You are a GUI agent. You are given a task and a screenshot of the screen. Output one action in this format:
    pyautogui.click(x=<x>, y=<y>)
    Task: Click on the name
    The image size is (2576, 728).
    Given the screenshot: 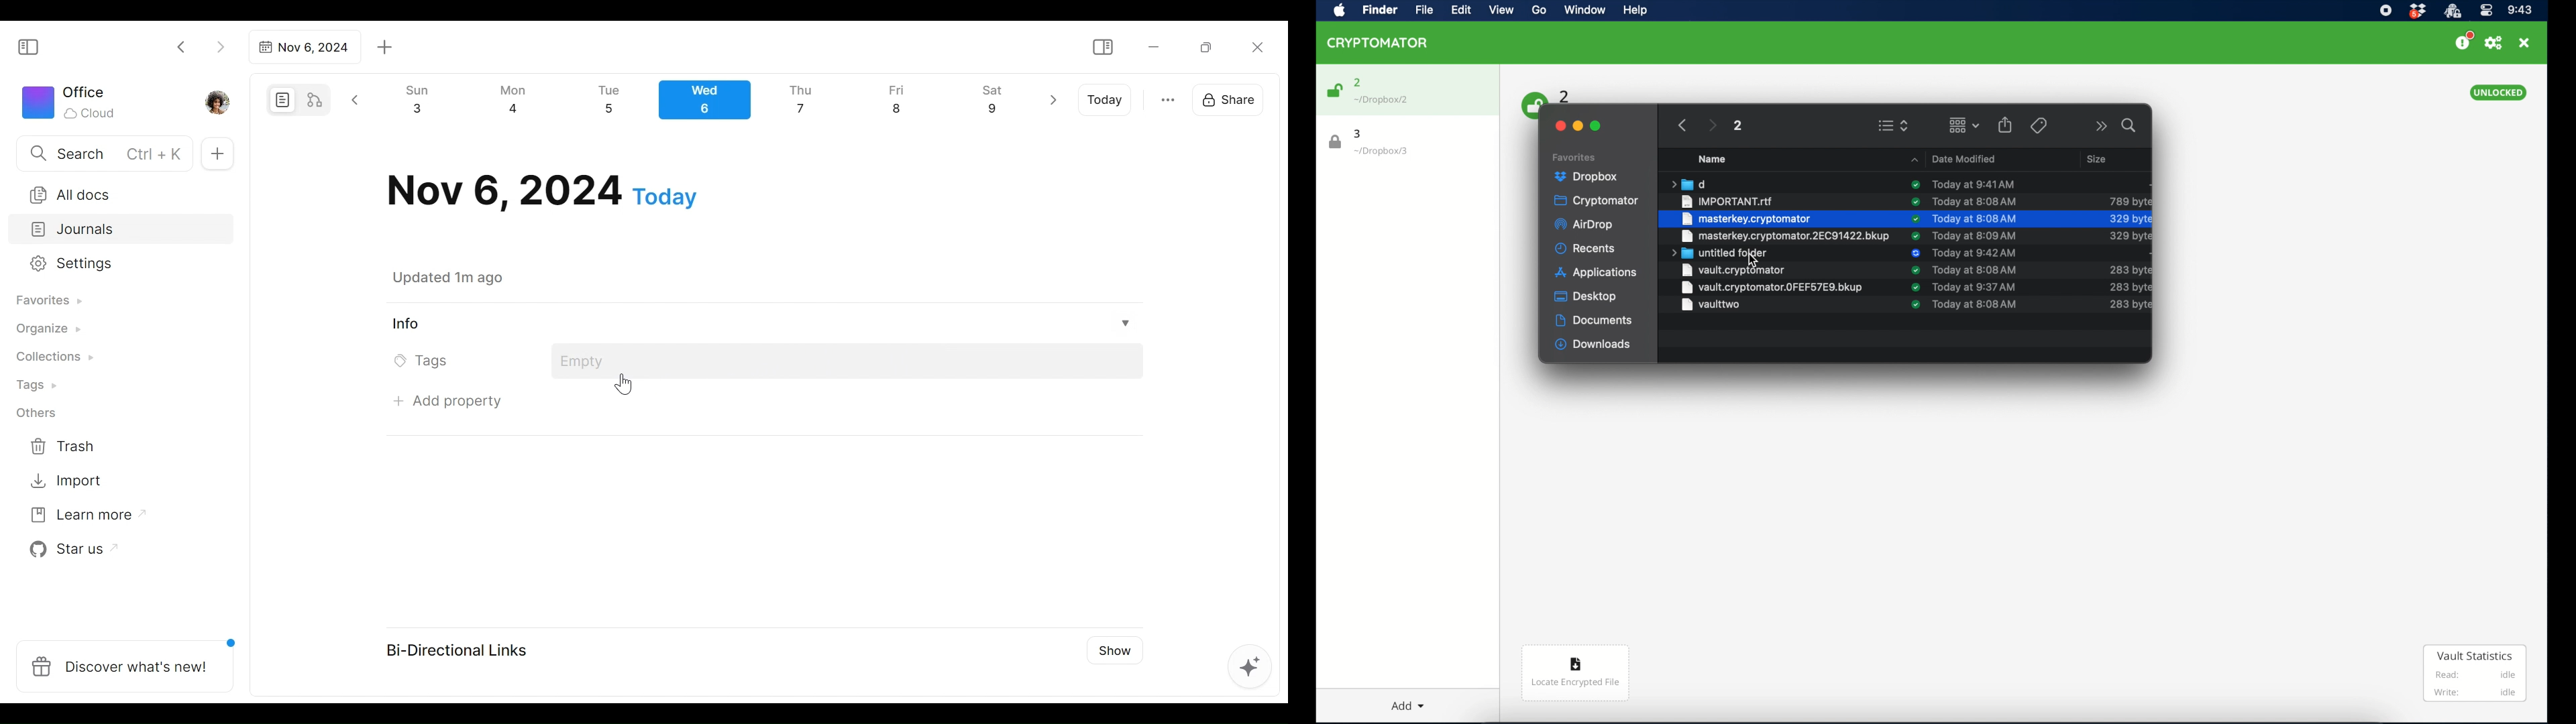 What is the action you would take?
    pyautogui.click(x=1712, y=159)
    